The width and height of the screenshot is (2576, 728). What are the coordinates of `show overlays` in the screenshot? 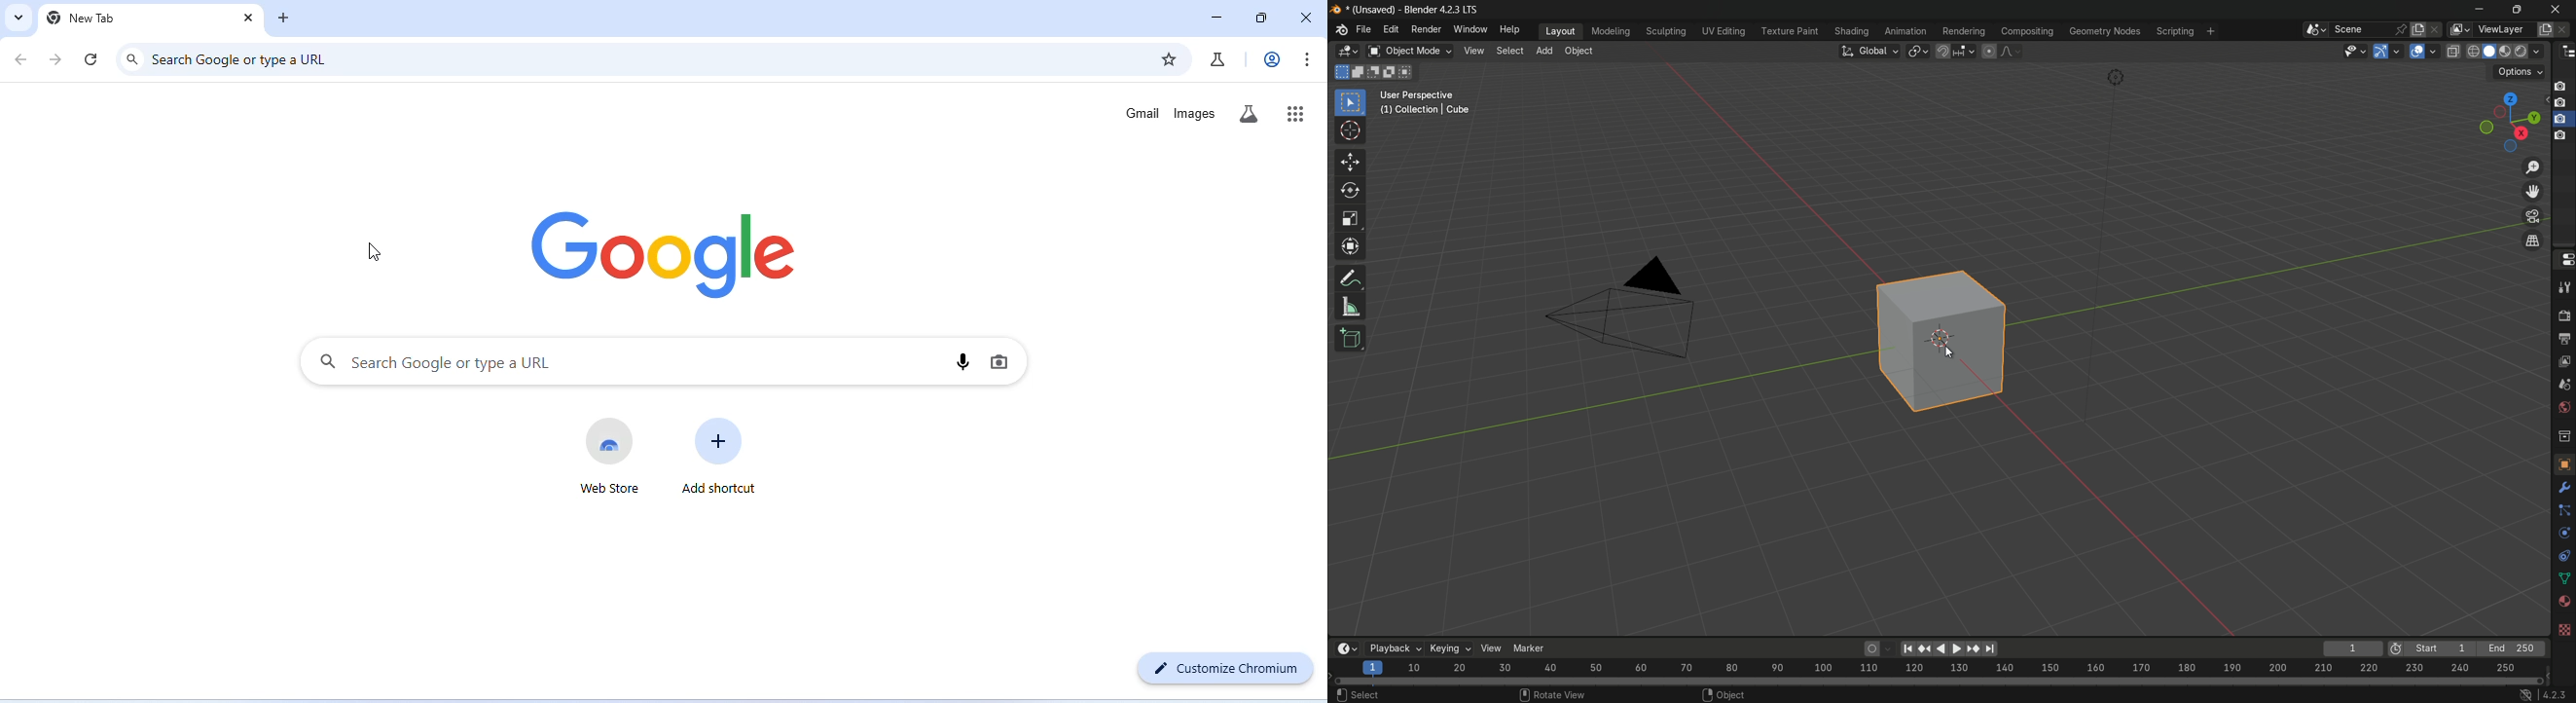 It's located at (2417, 51).